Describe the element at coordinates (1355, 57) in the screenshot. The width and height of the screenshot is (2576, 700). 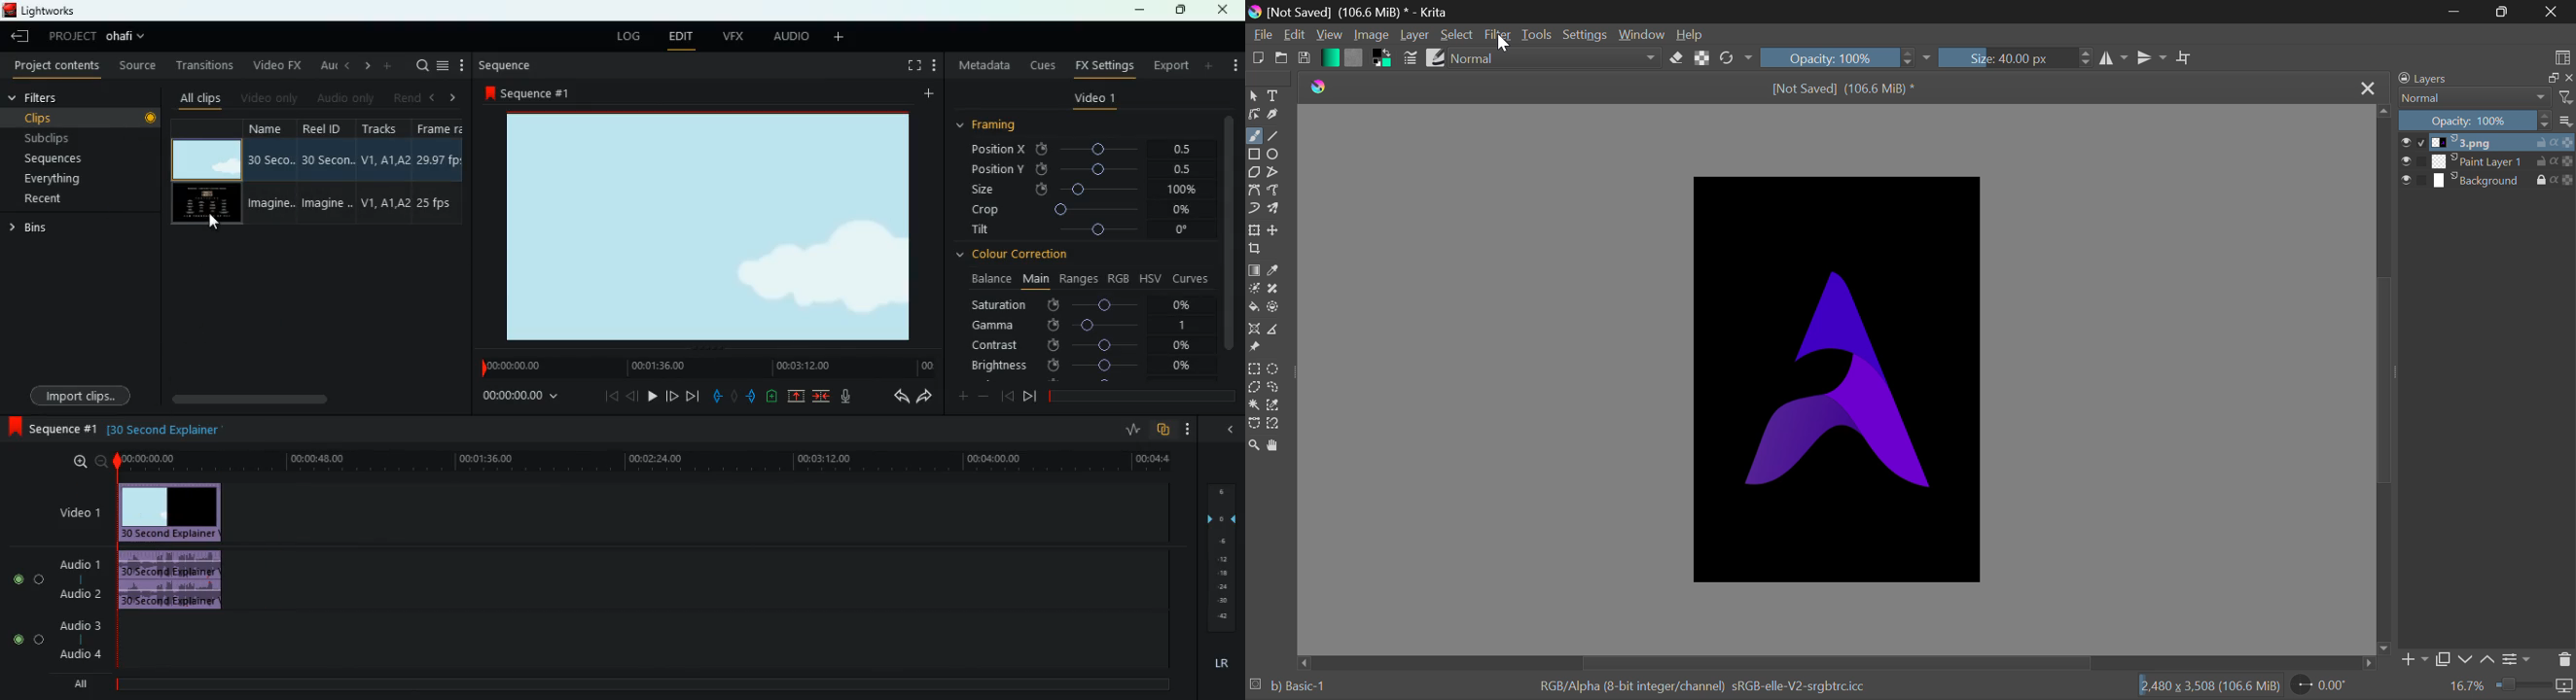
I see `Pattern` at that location.